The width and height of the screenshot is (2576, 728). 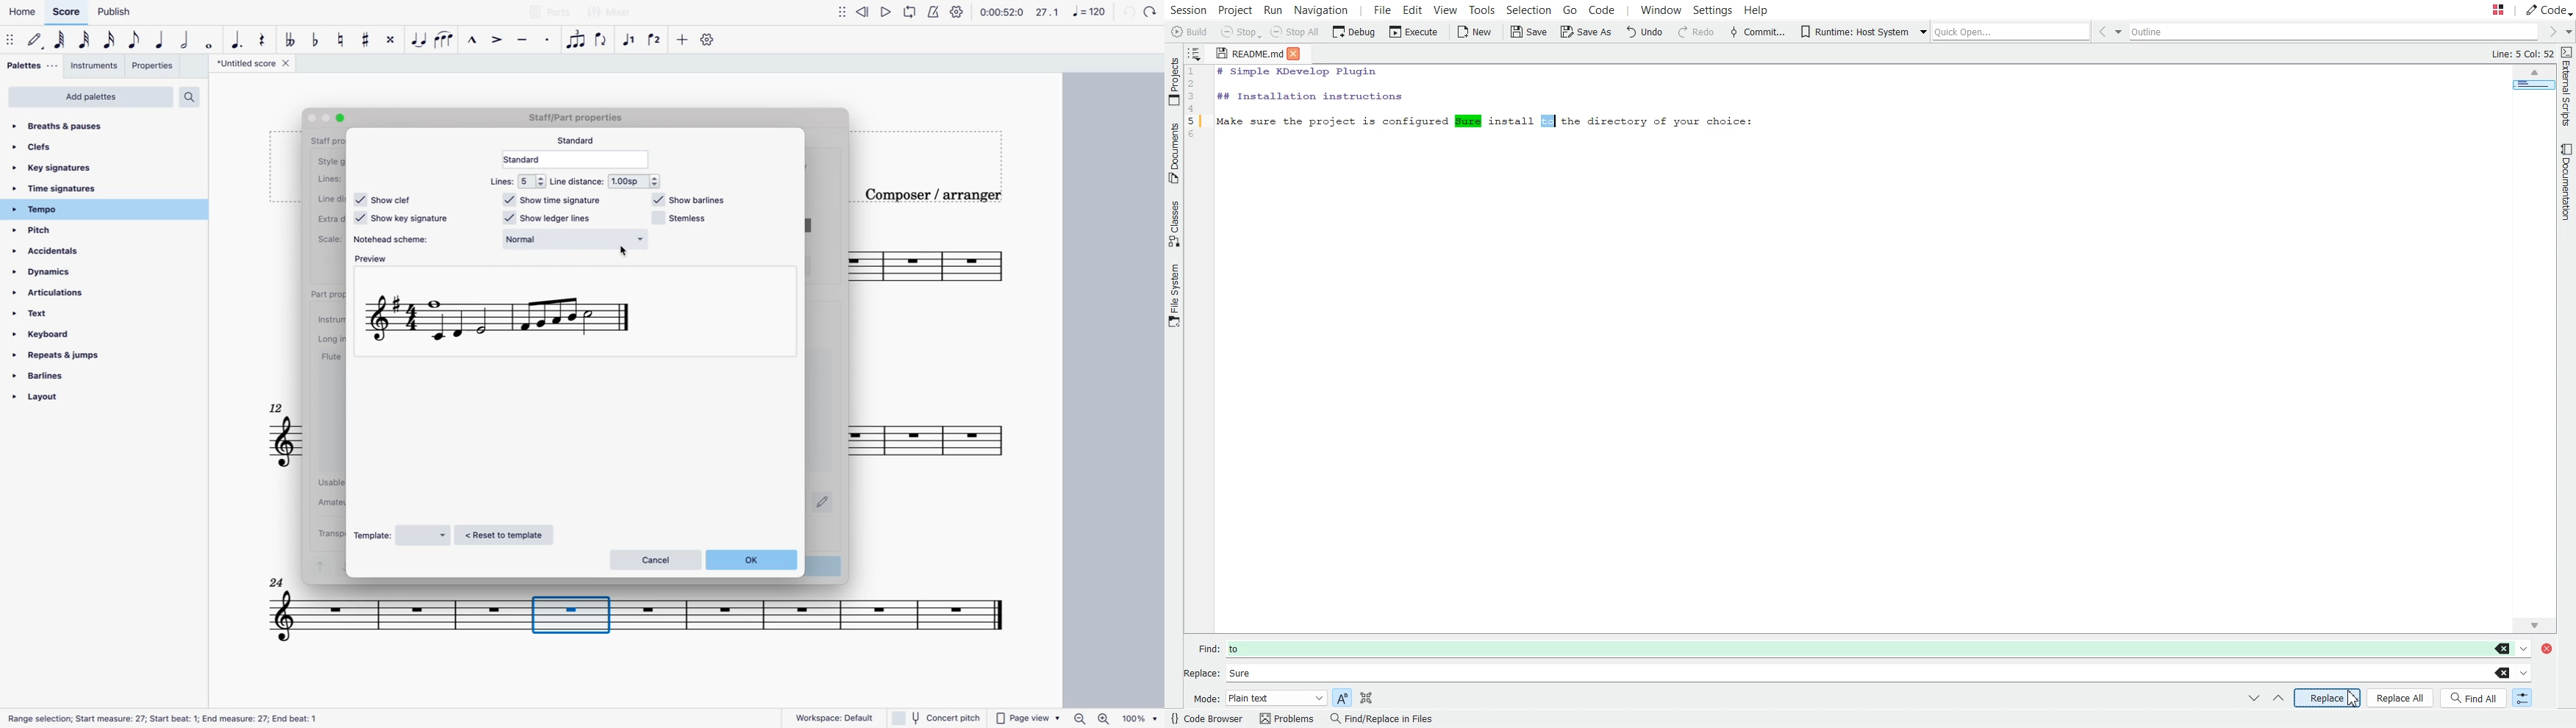 I want to click on cancel, so click(x=654, y=559).